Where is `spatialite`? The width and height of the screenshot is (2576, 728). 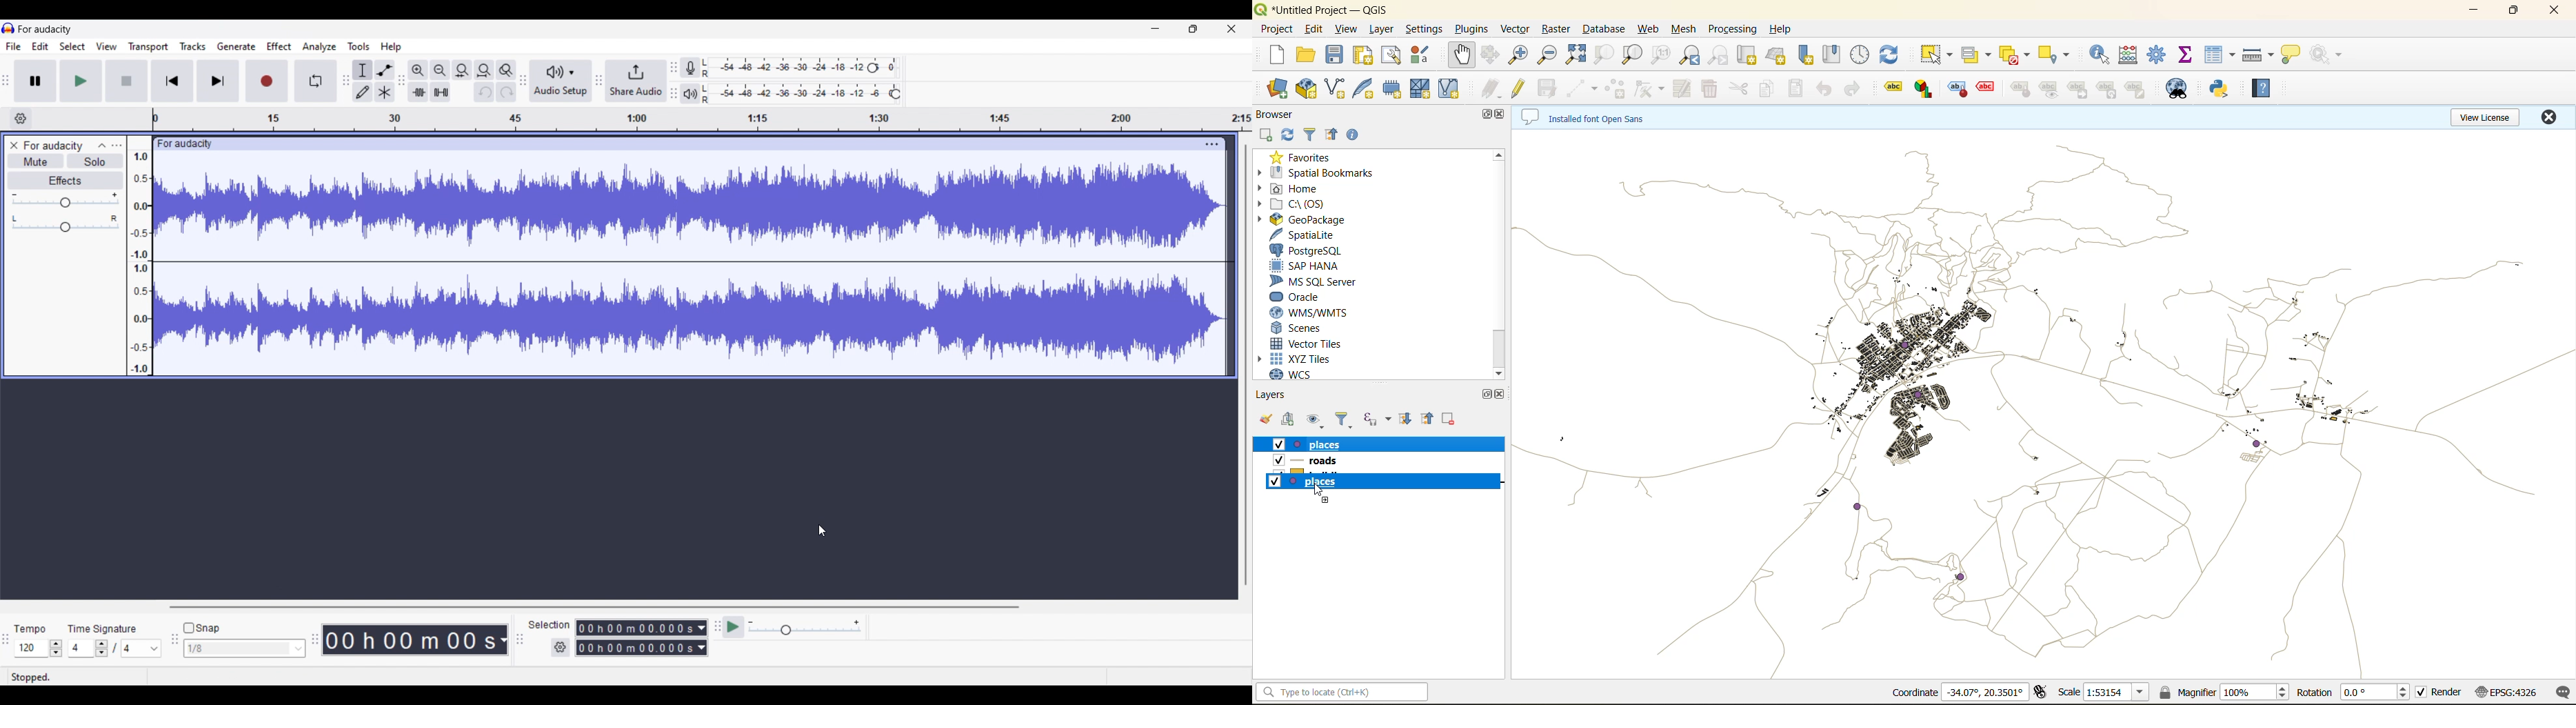
spatialite is located at coordinates (1319, 235).